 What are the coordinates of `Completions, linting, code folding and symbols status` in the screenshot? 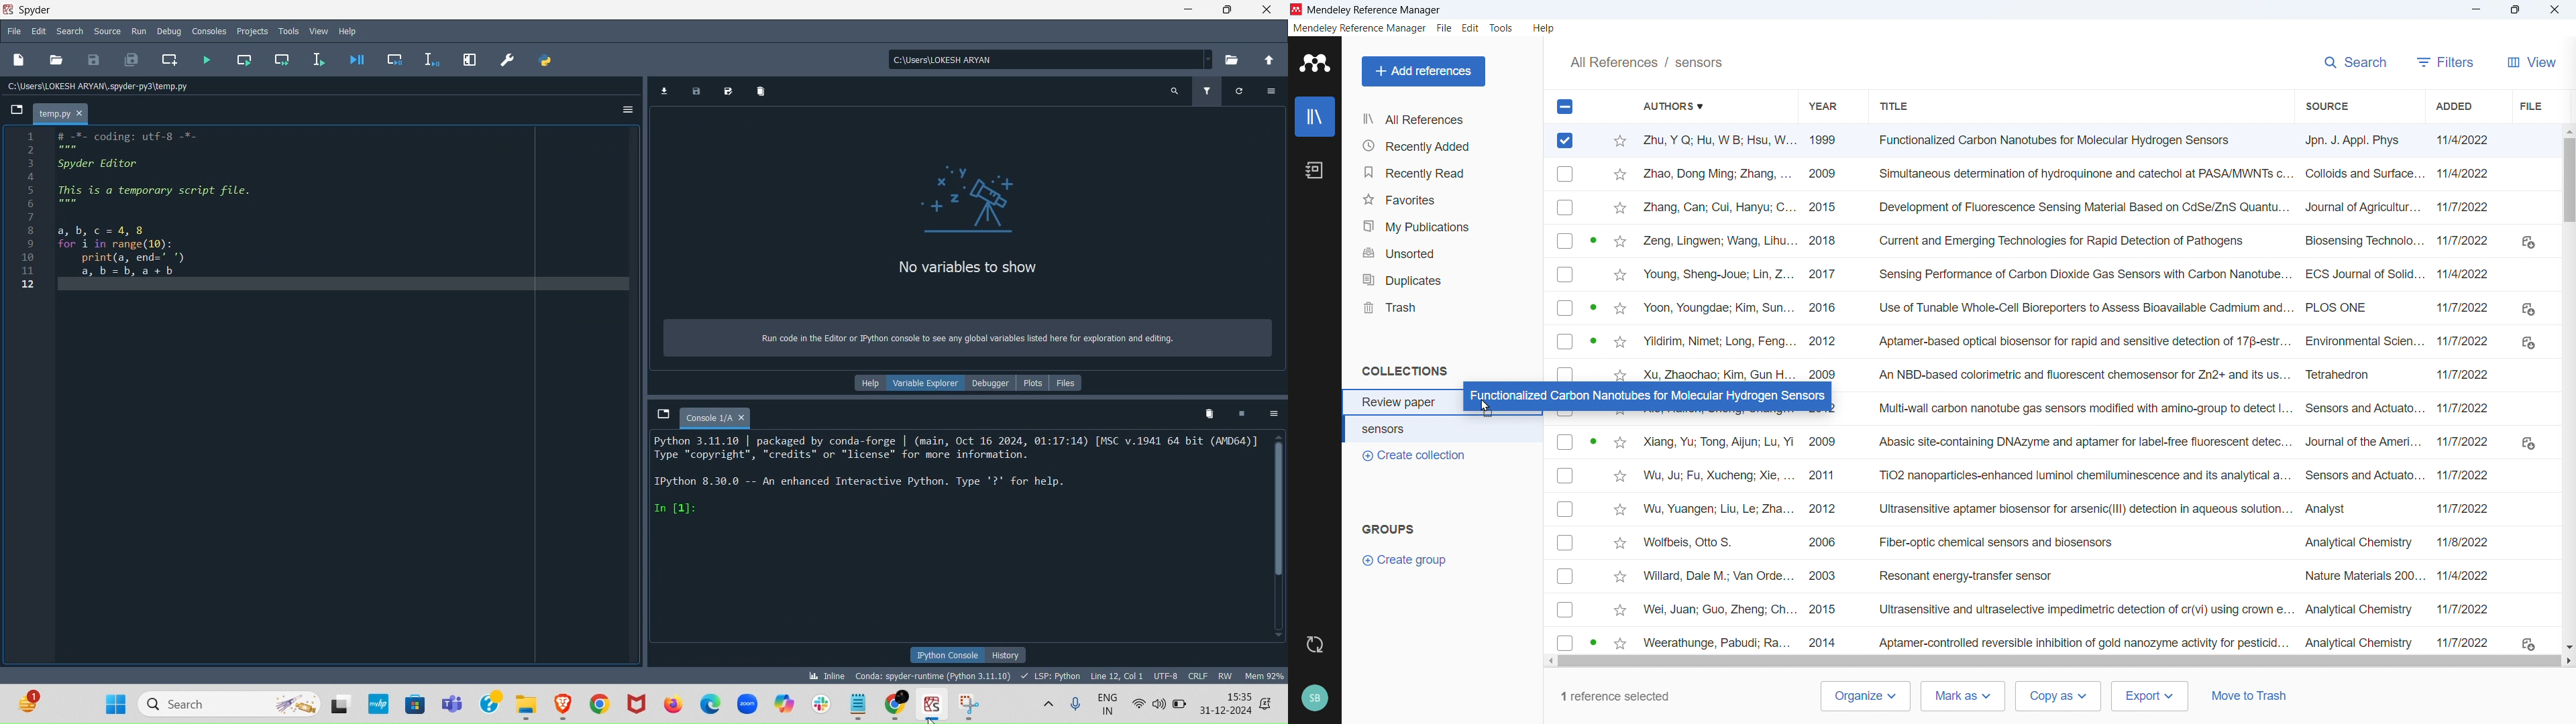 It's located at (1051, 675).